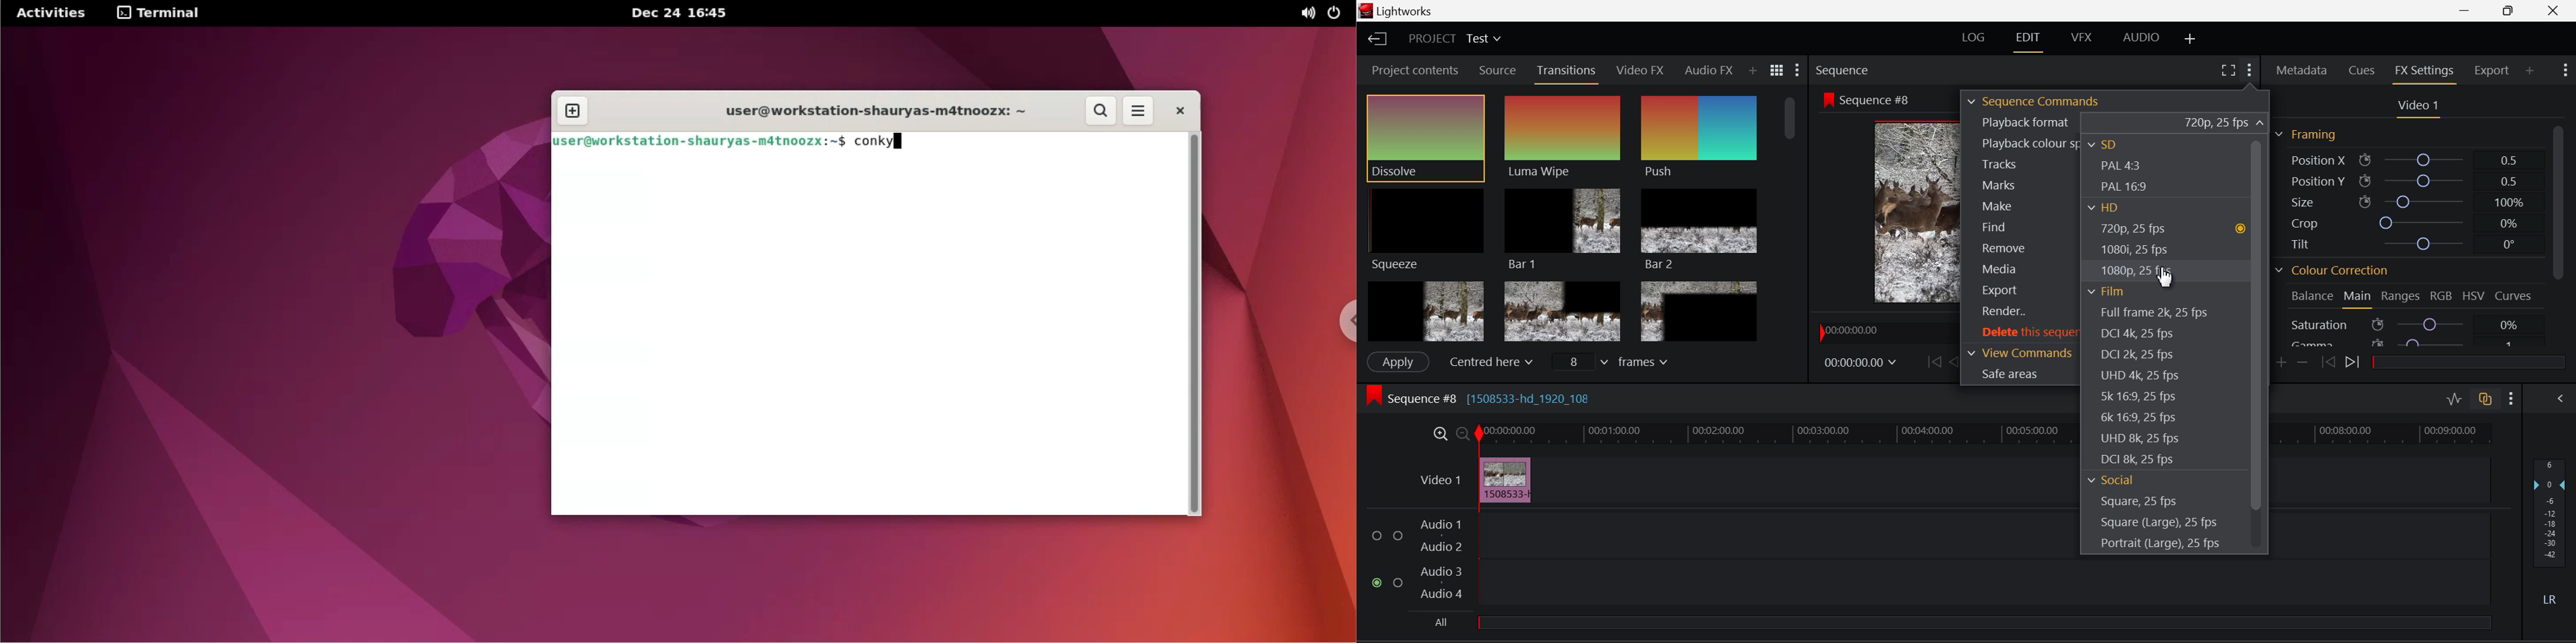 This screenshot has width=2576, height=644. What do you see at coordinates (1792, 216) in the screenshot?
I see `Scroll Bar` at bounding box center [1792, 216].